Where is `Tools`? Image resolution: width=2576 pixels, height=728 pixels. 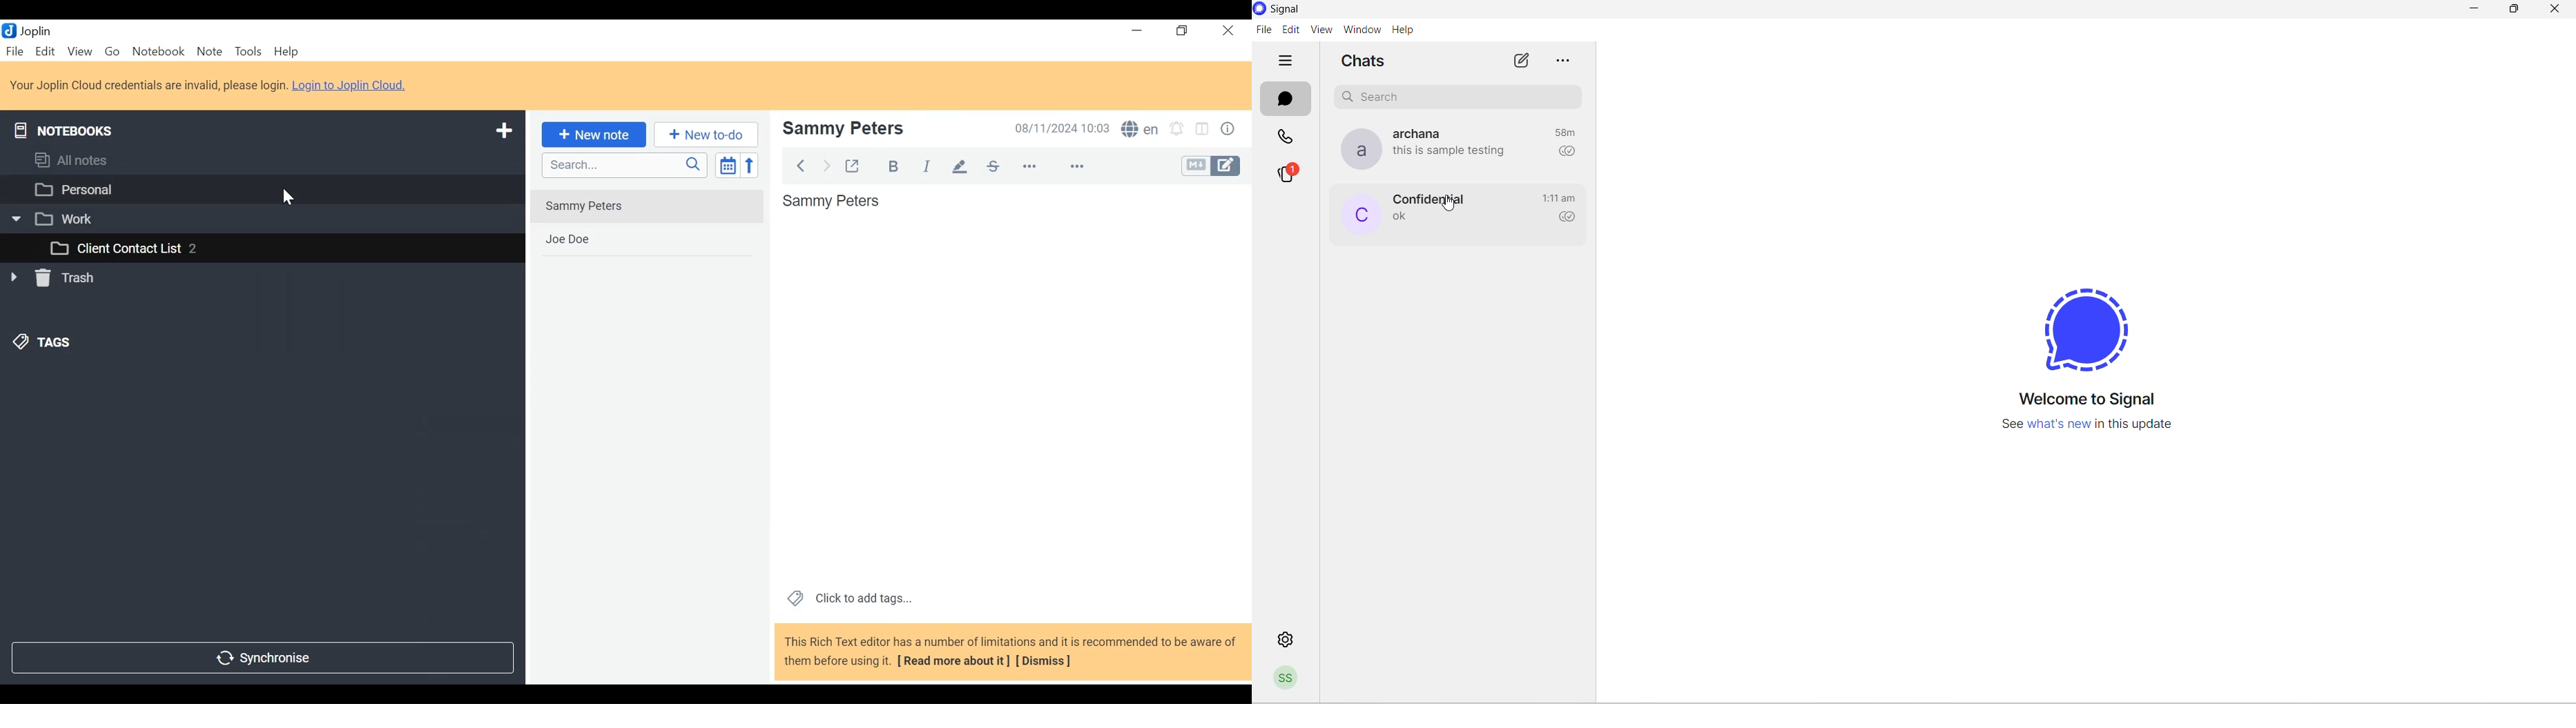
Tools is located at coordinates (247, 52).